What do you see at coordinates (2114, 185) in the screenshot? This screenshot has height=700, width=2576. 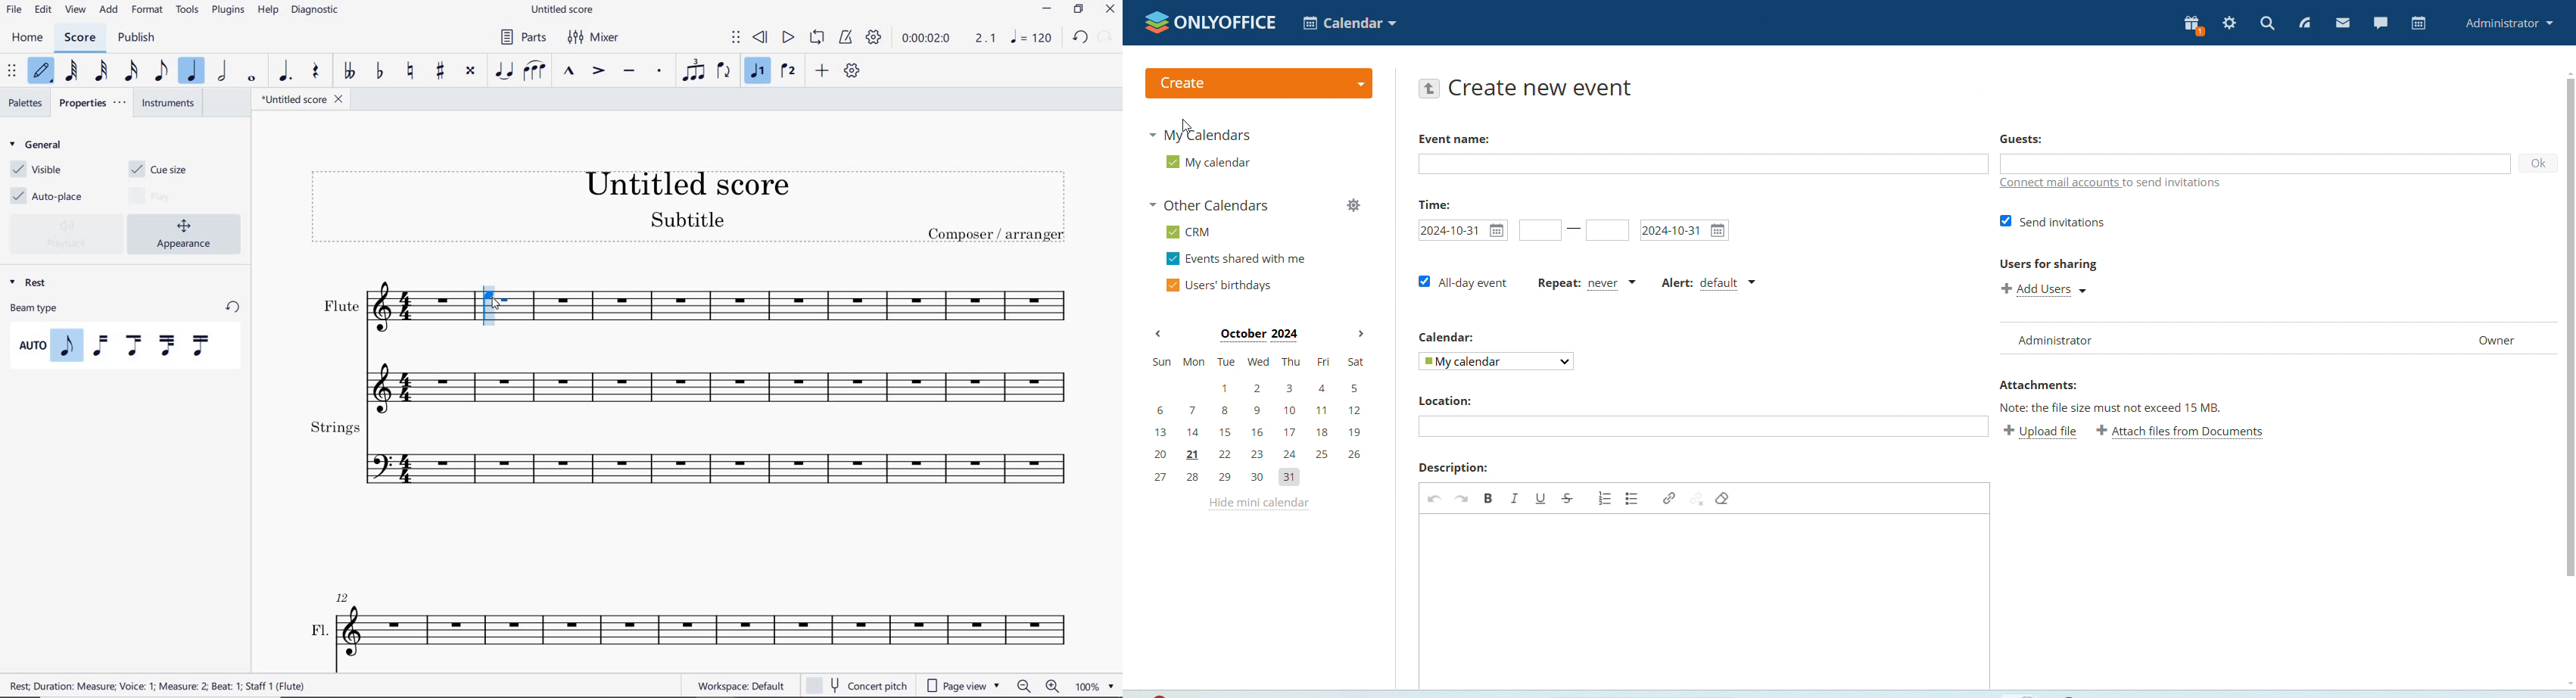 I see `connect mail accounts to send invitations` at bounding box center [2114, 185].